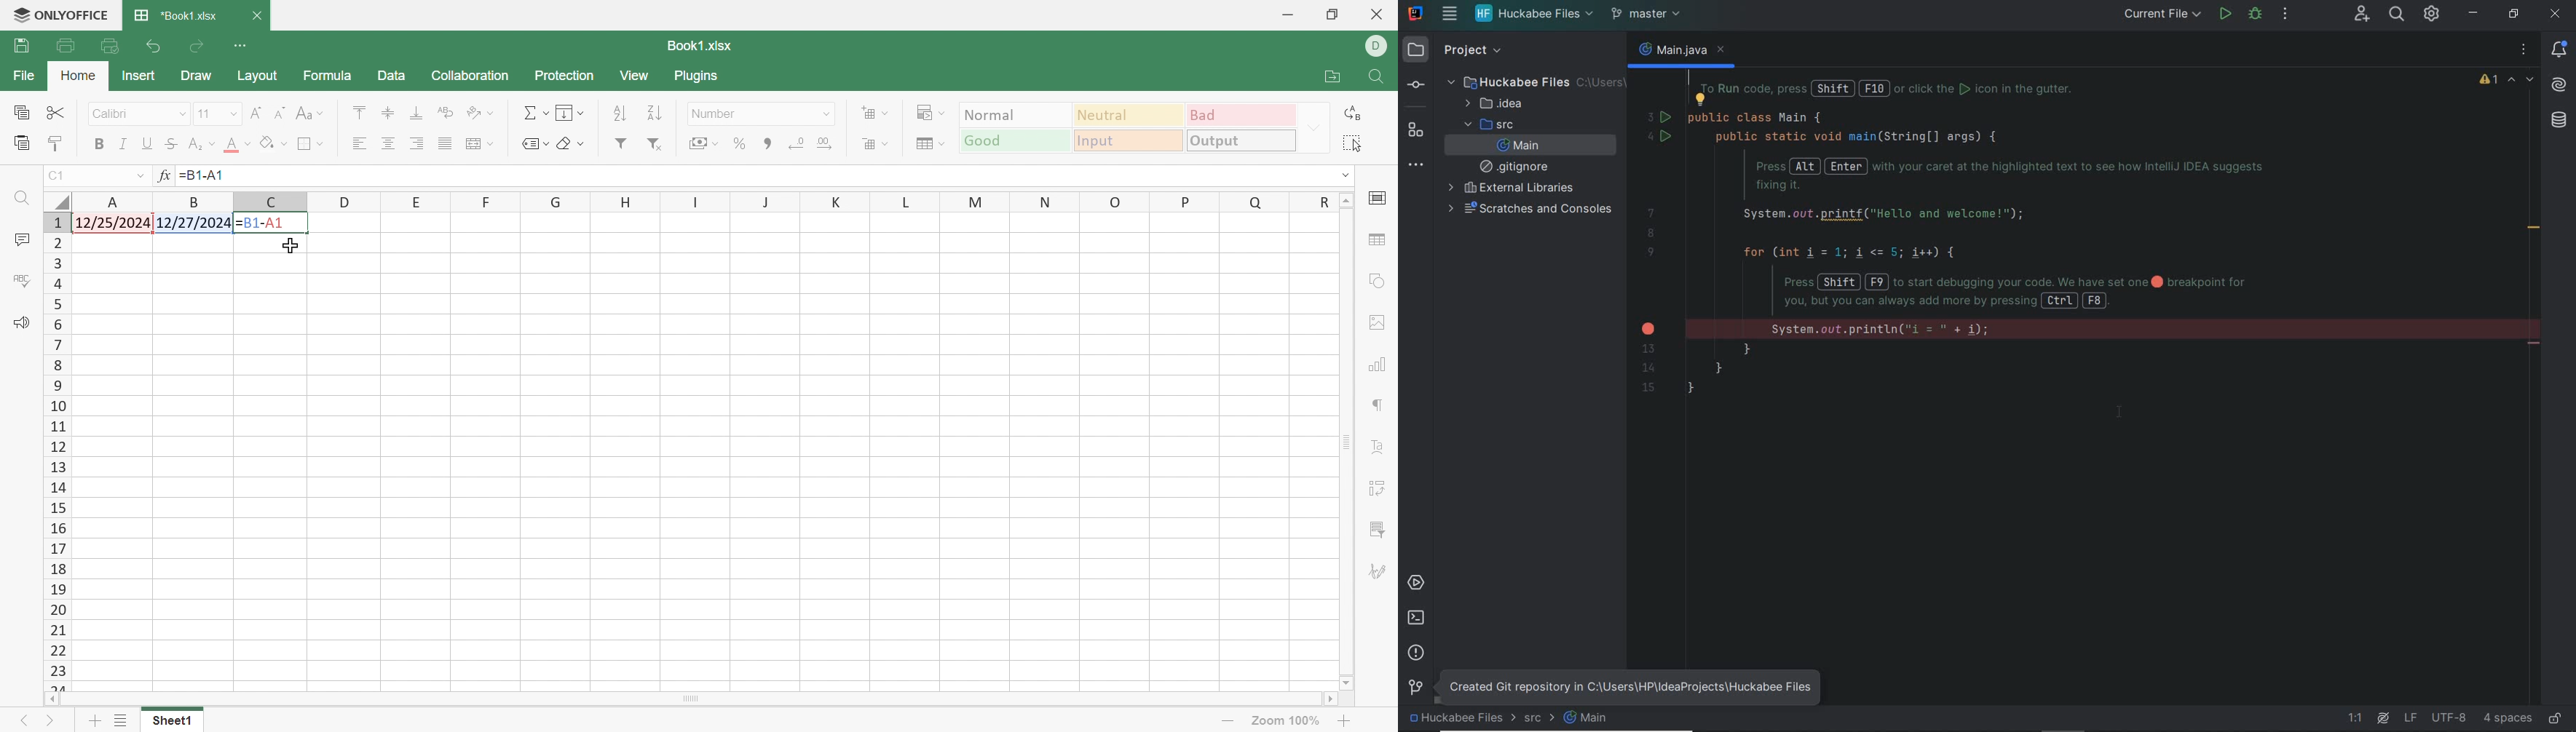 The height and width of the screenshot is (756, 2576). What do you see at coordinates (1287, 14) in the screenshot?
I see `Minimize` at bounding box center [1287, 14].